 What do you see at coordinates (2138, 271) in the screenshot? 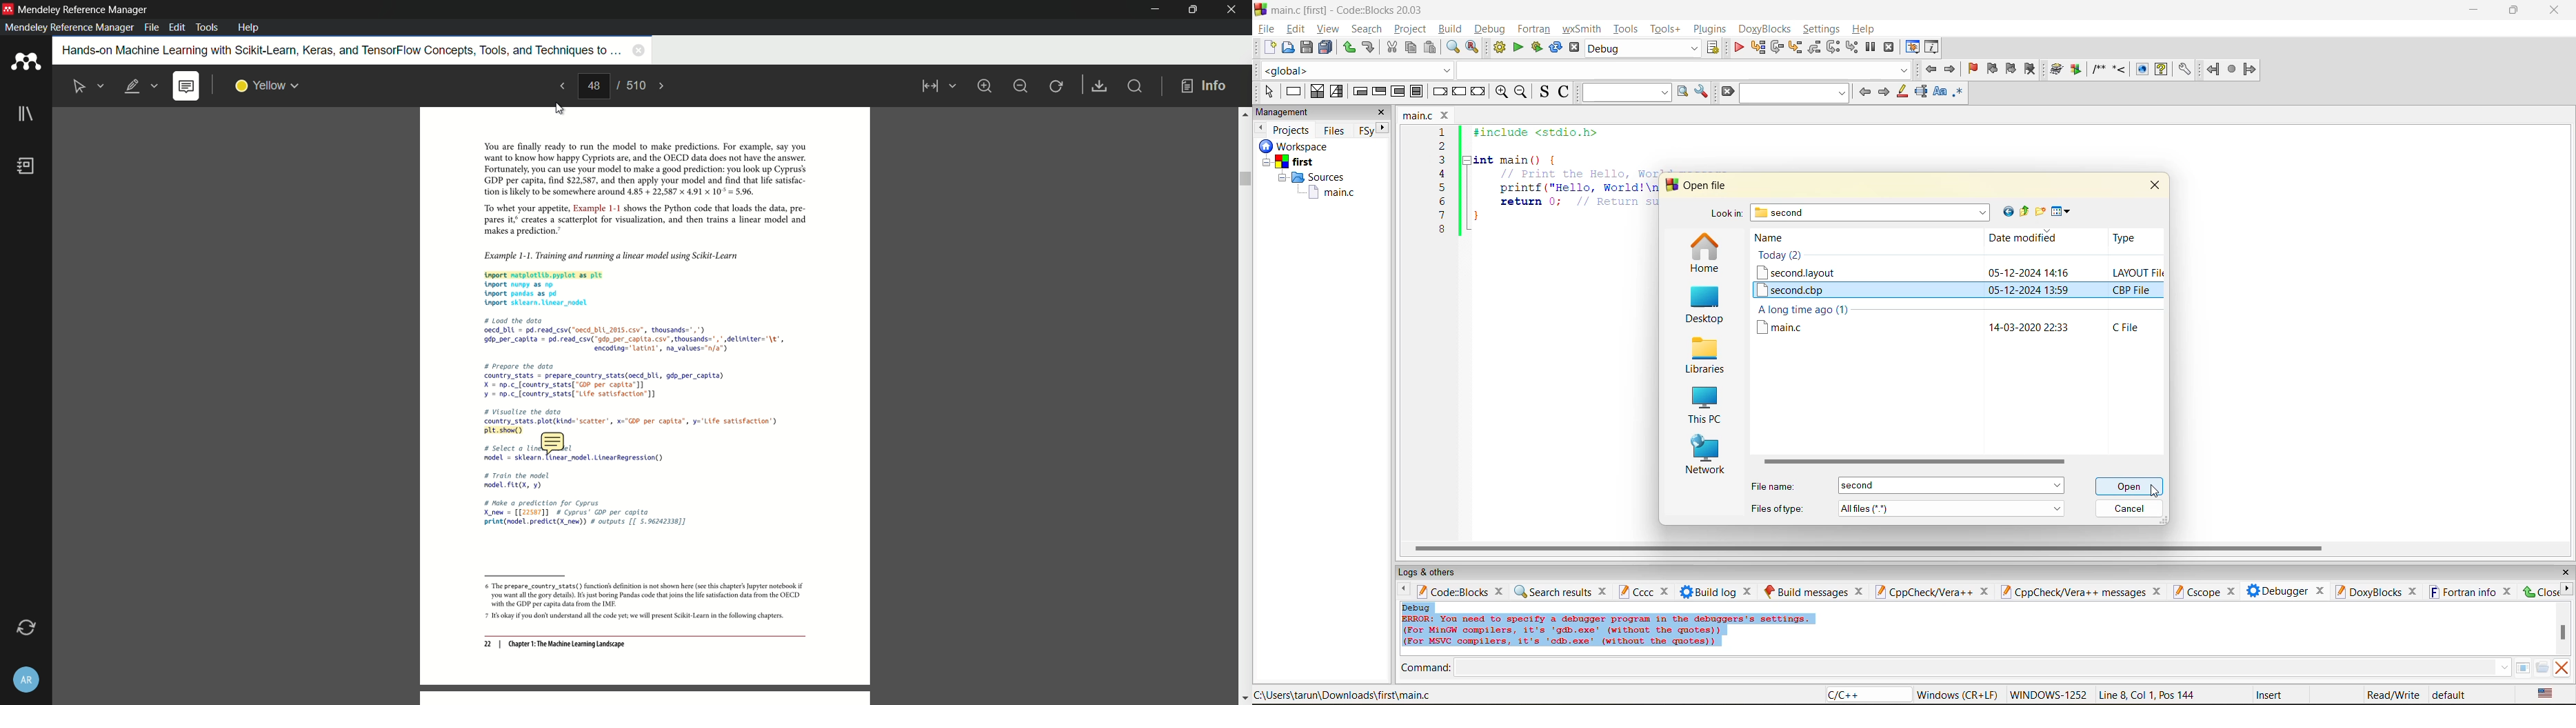
I see `file type` at bounding box center [2138, 271].